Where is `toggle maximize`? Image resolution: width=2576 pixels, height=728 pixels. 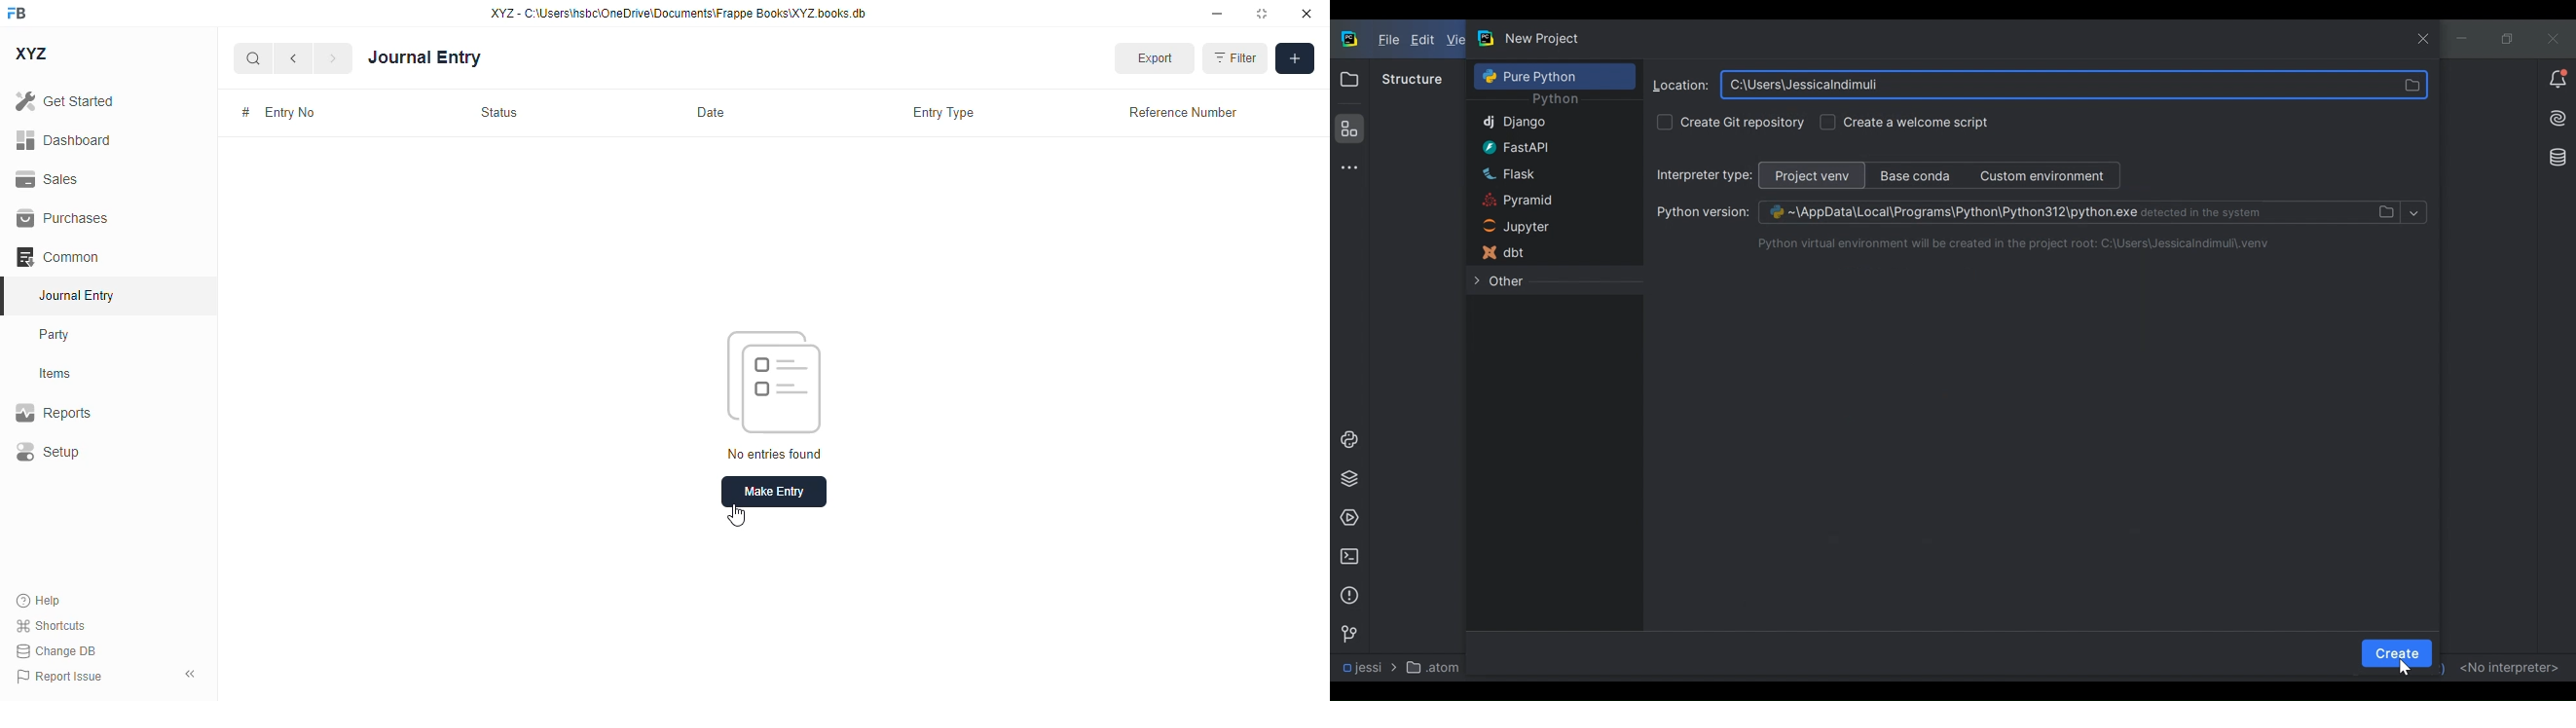 toggle maximize is located at coordinates (1261, 14).